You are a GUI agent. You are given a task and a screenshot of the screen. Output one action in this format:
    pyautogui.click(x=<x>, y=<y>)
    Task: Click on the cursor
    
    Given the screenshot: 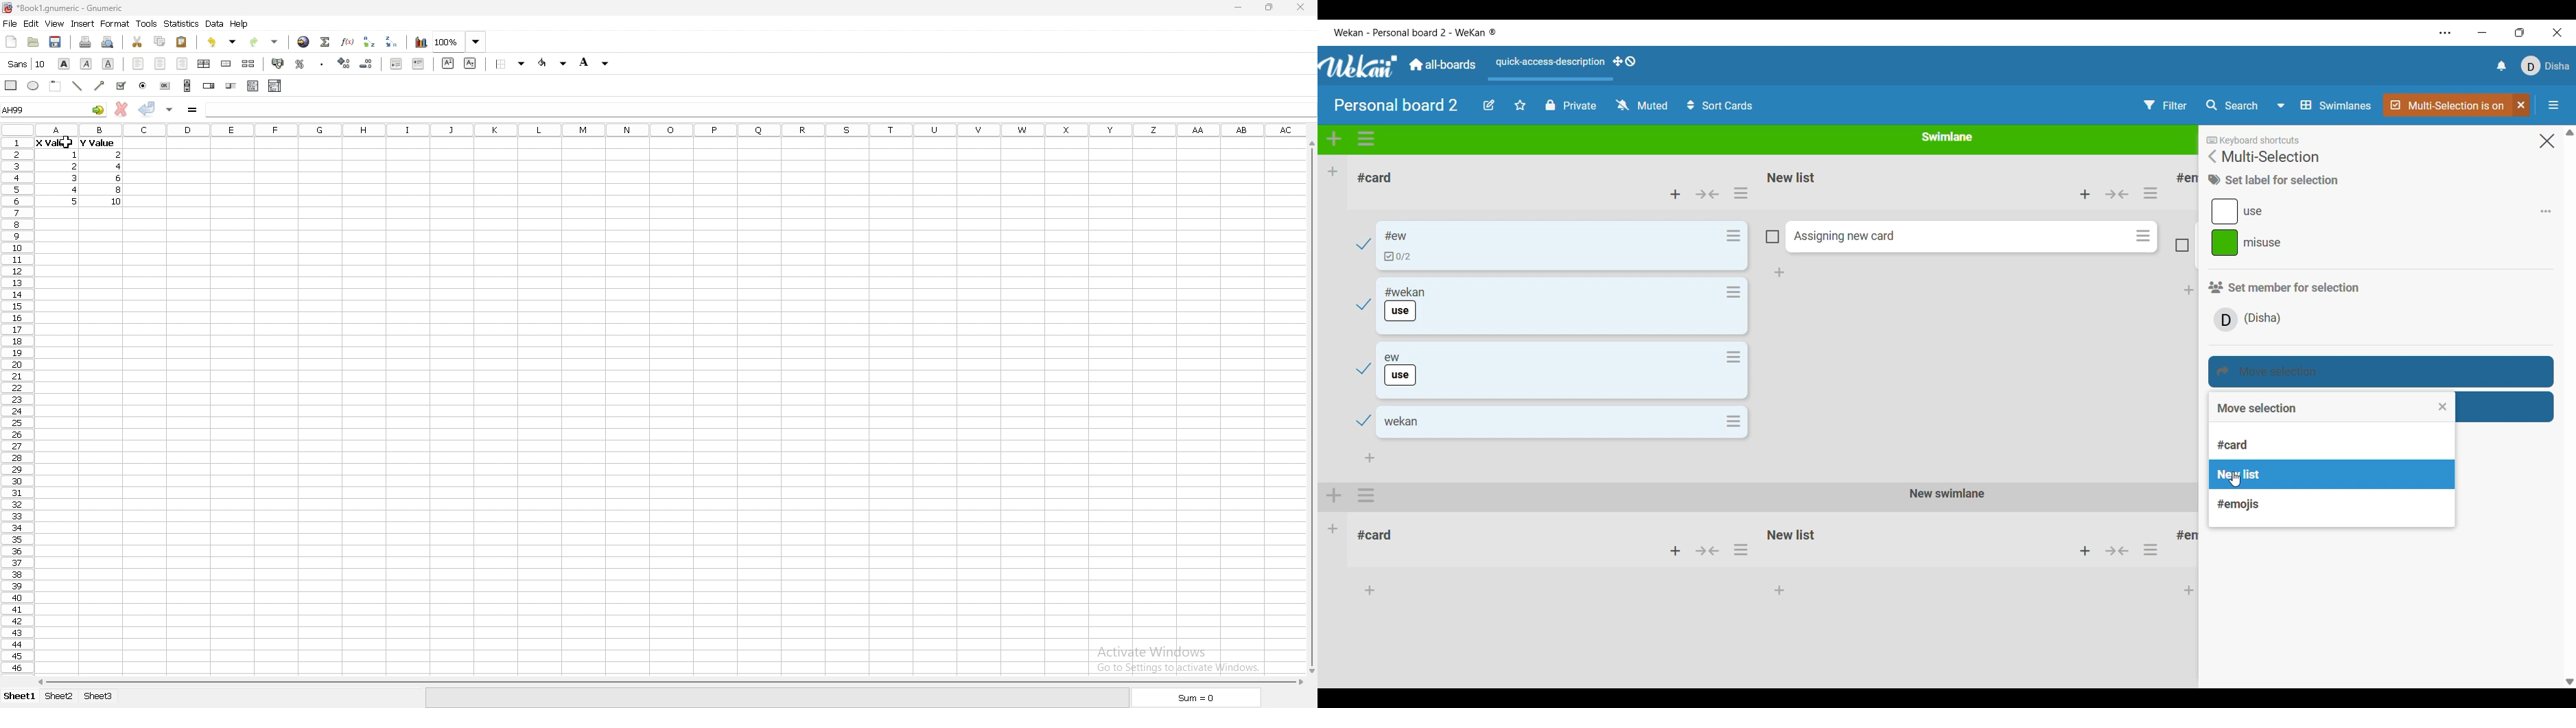 What is the action you would take?
    pyautogui.click(x=68, y=143)
    